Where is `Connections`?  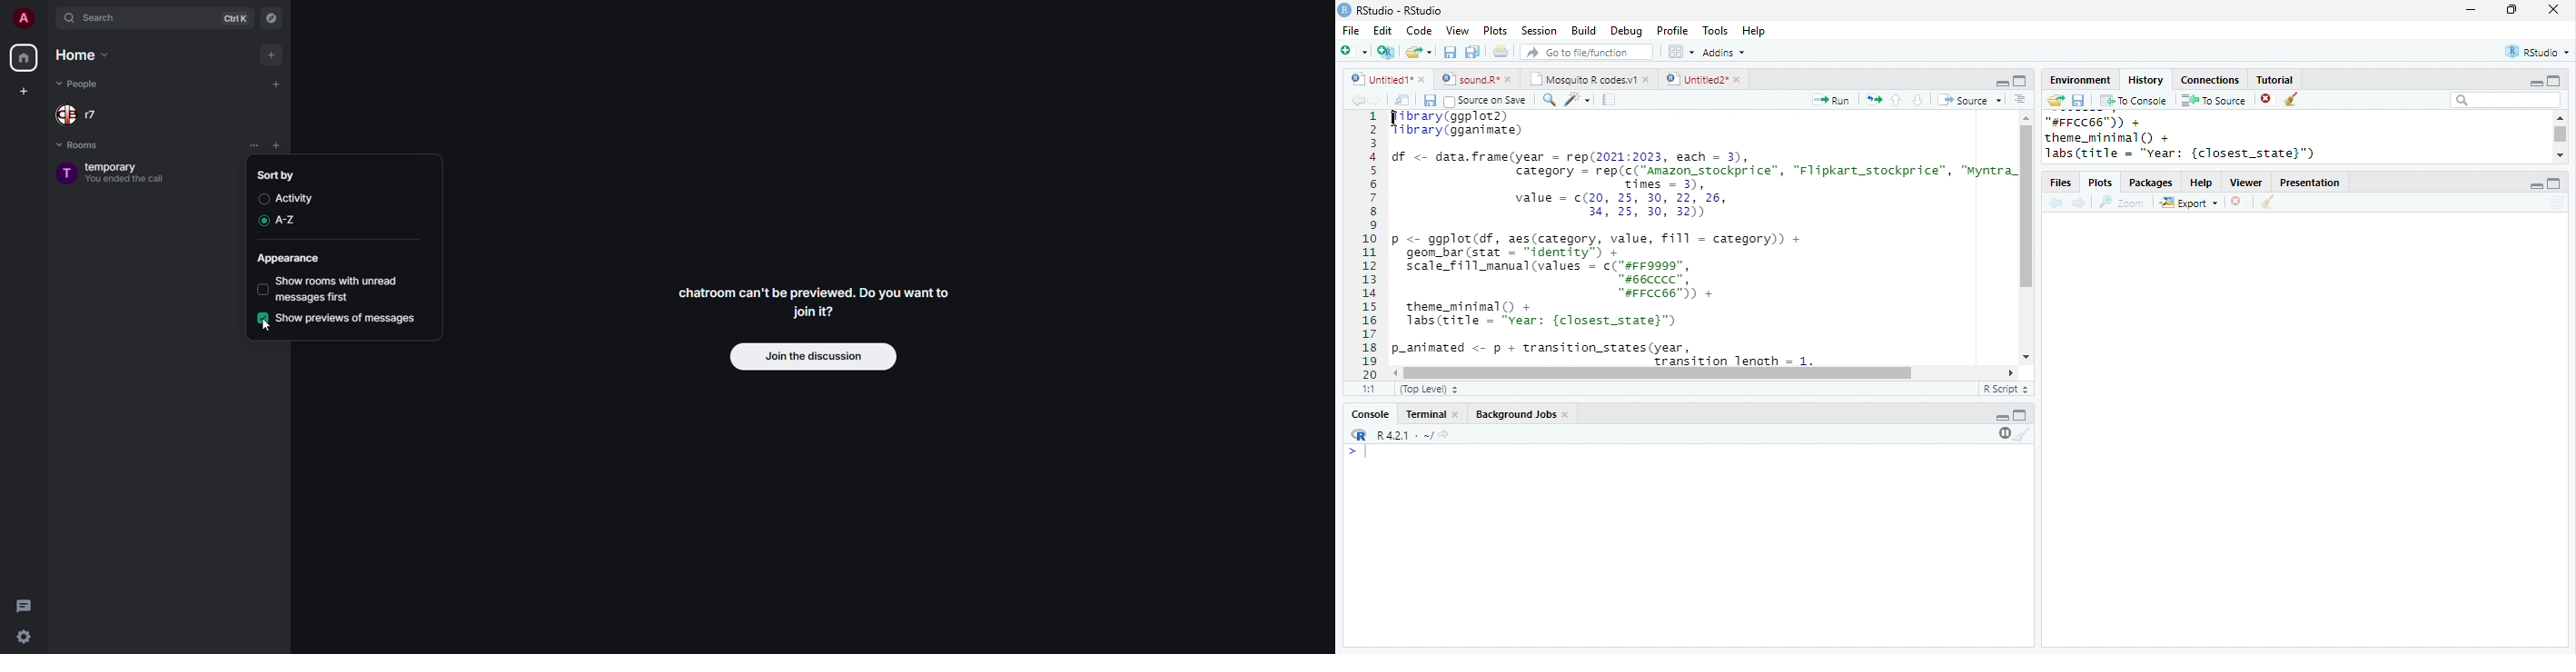
Connections is located at coordinates (2212, 80).